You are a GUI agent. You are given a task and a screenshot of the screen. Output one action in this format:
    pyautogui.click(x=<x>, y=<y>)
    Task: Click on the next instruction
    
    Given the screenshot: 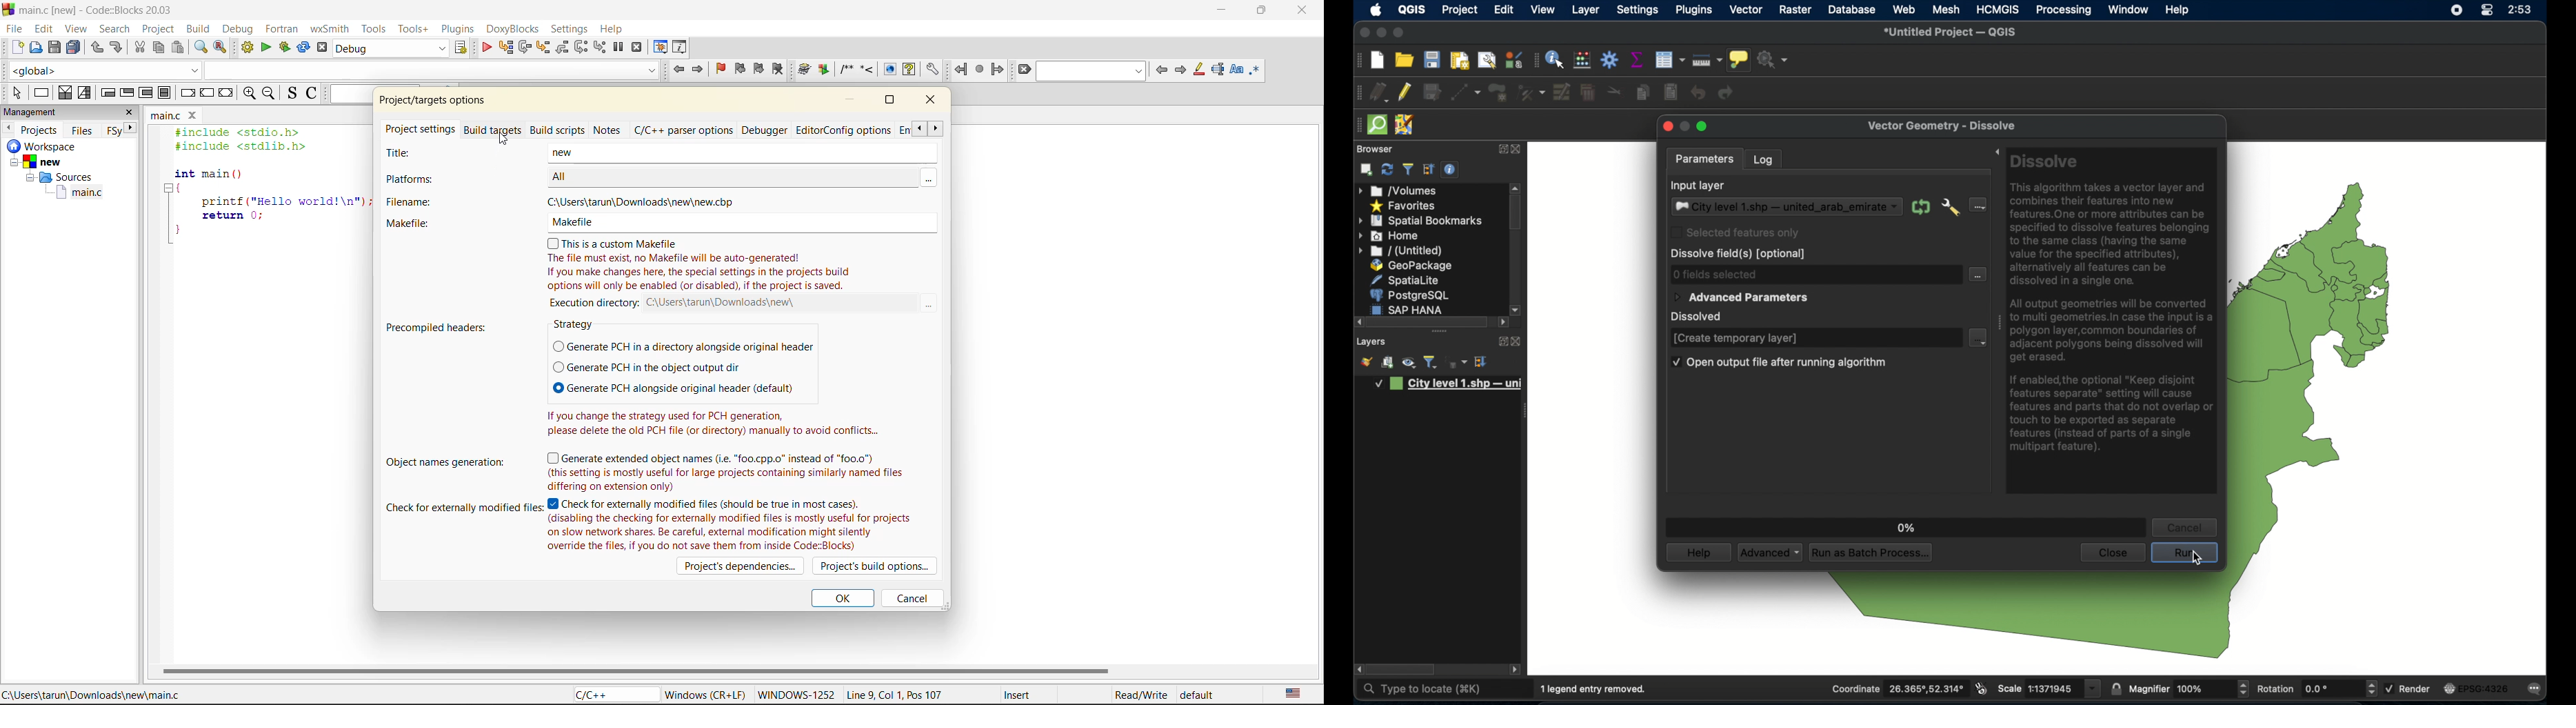 What is the action you would take?
    pyautogui.click(x=579, y=46)
    